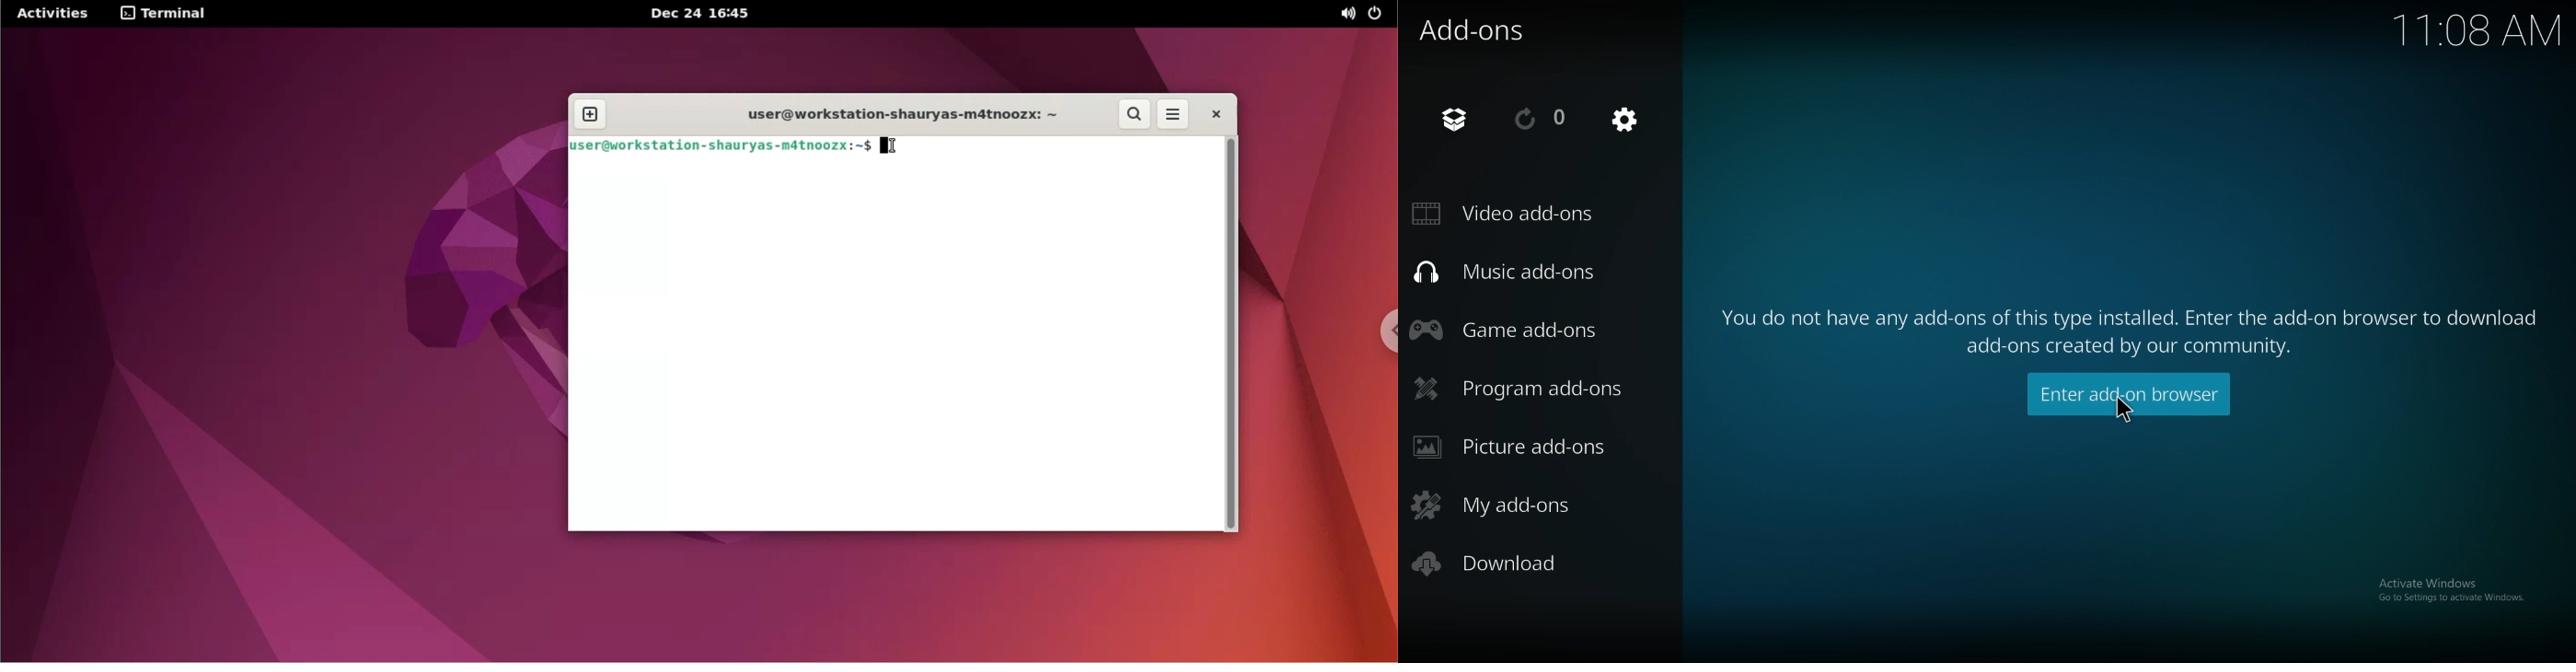 The width and height of the screenshot is (2576, 672). I want to click on settings, so click(1624, 119).